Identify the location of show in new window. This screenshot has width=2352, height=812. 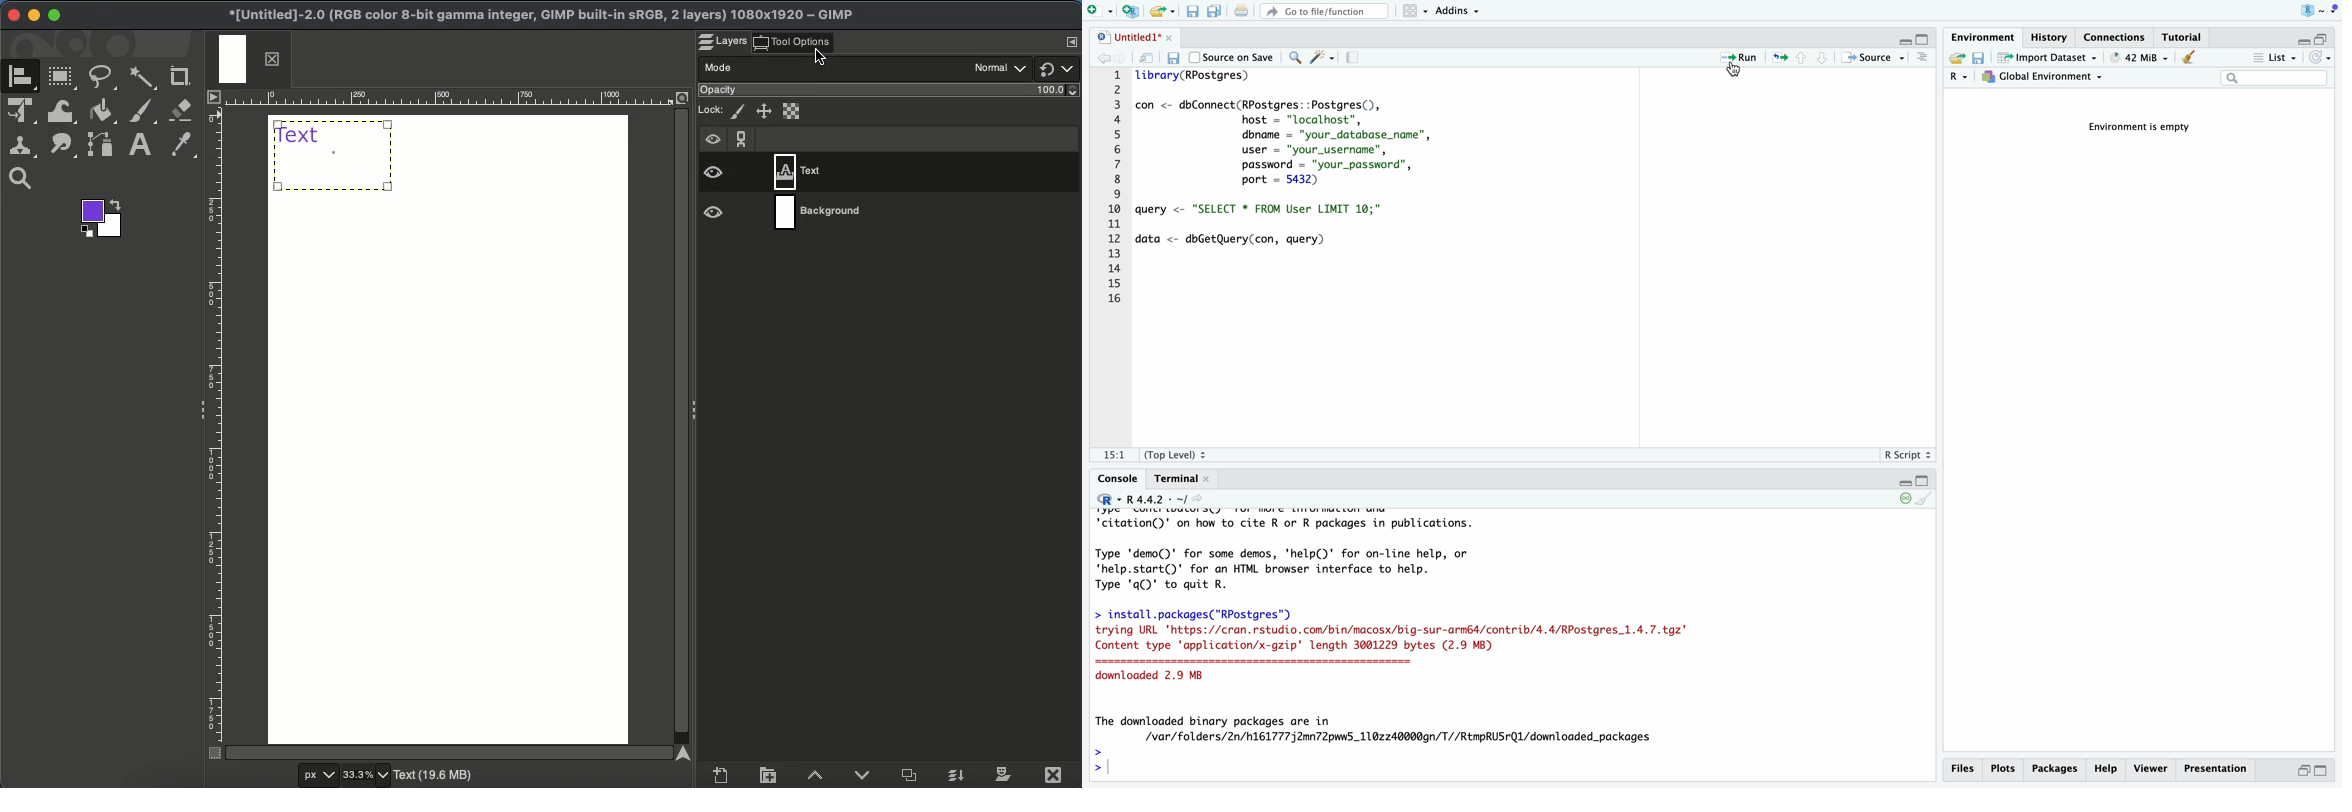
(1148, 59).